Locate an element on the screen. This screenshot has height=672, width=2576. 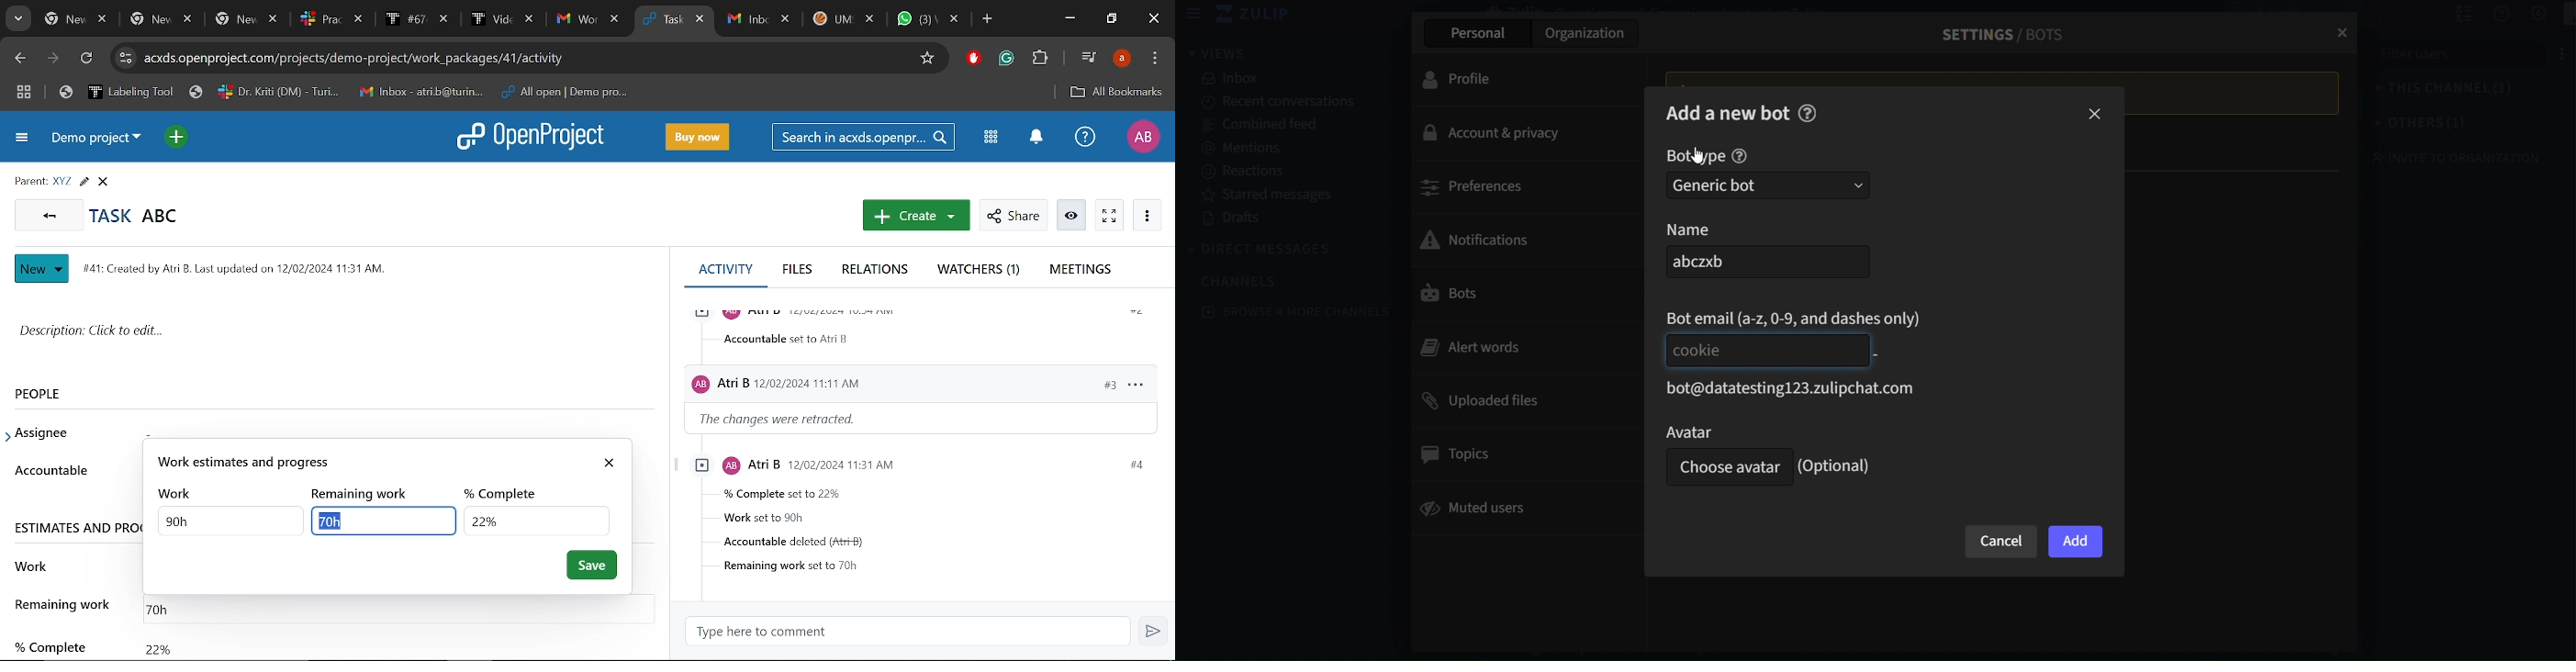
bot@datatesting123.zulipchat.com is located at coordinates (1786, 389).